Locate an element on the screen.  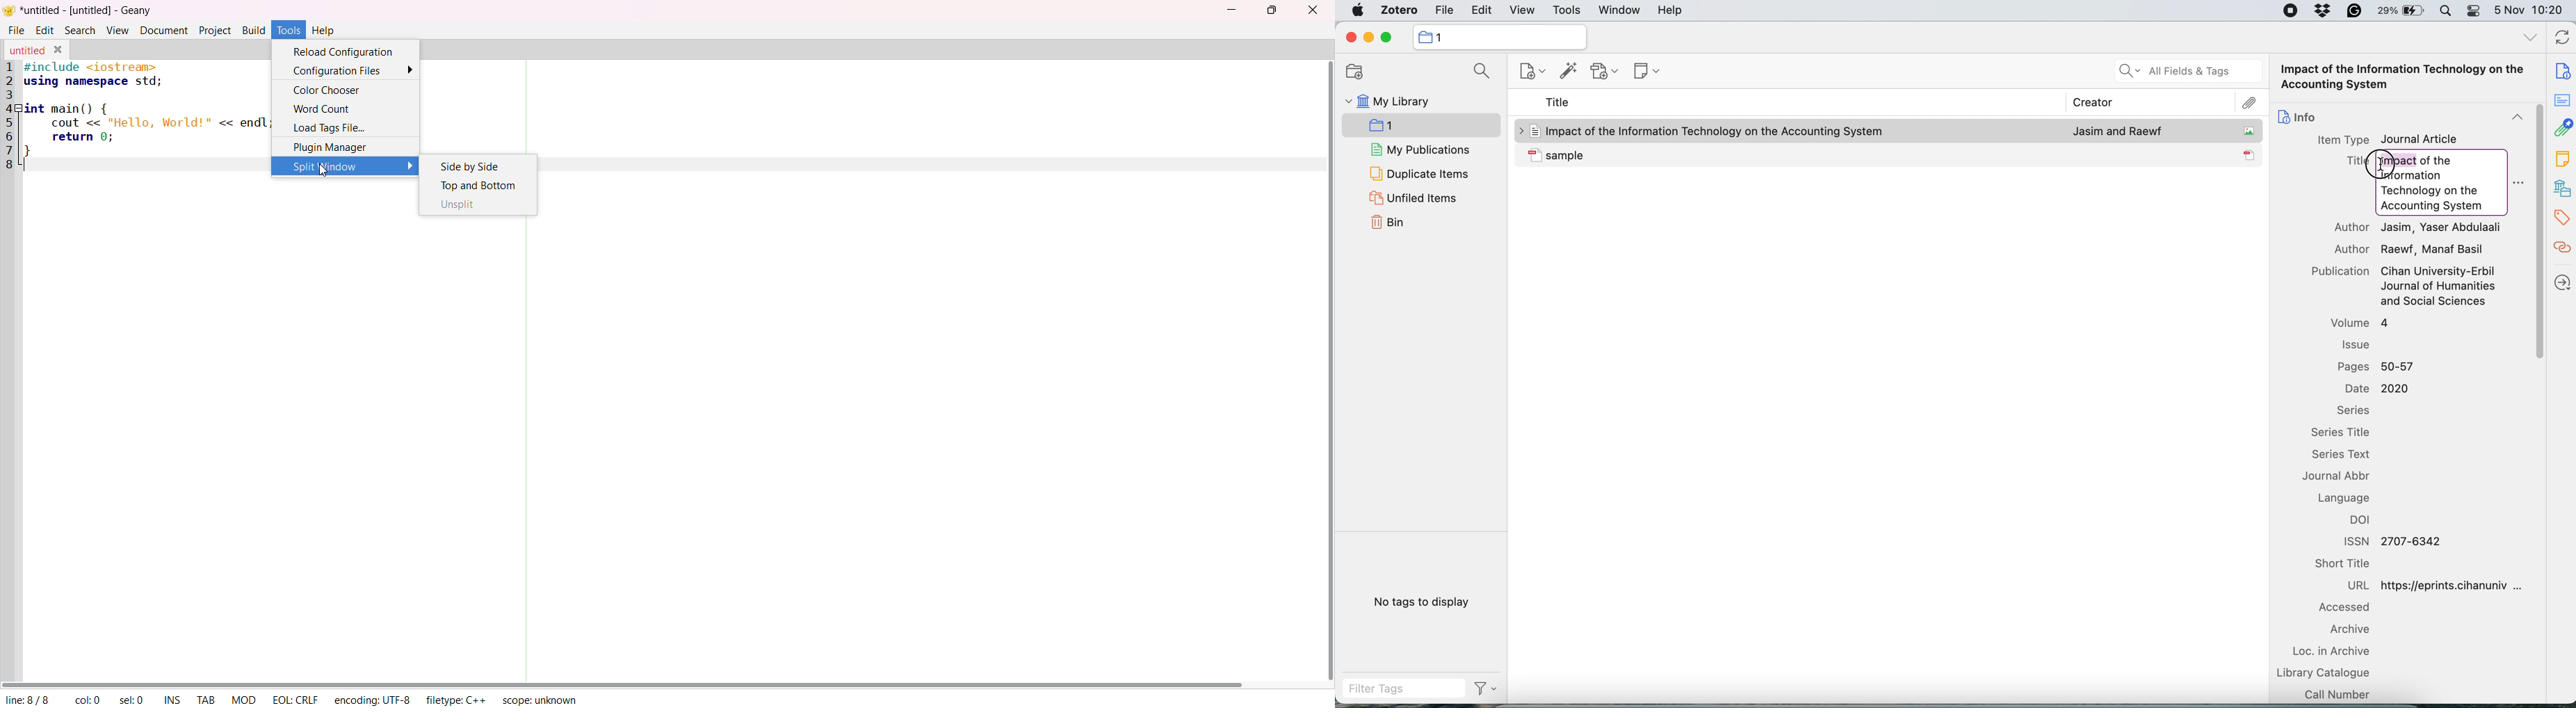
issue is located at coordinates (2356, 345).